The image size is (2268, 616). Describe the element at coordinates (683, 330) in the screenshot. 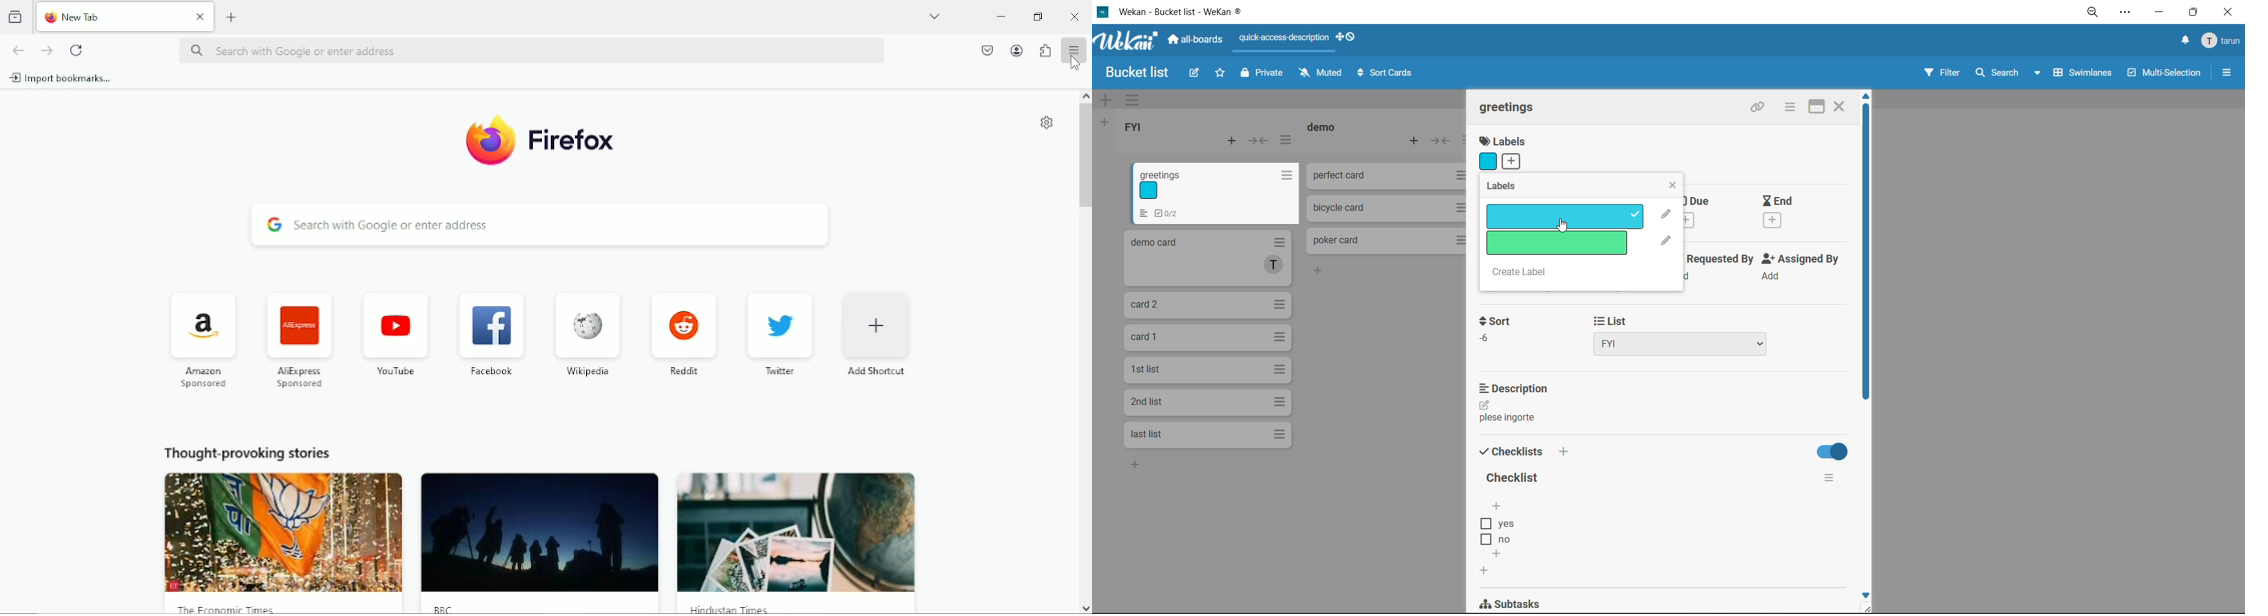

I see `Reddit` at that location.